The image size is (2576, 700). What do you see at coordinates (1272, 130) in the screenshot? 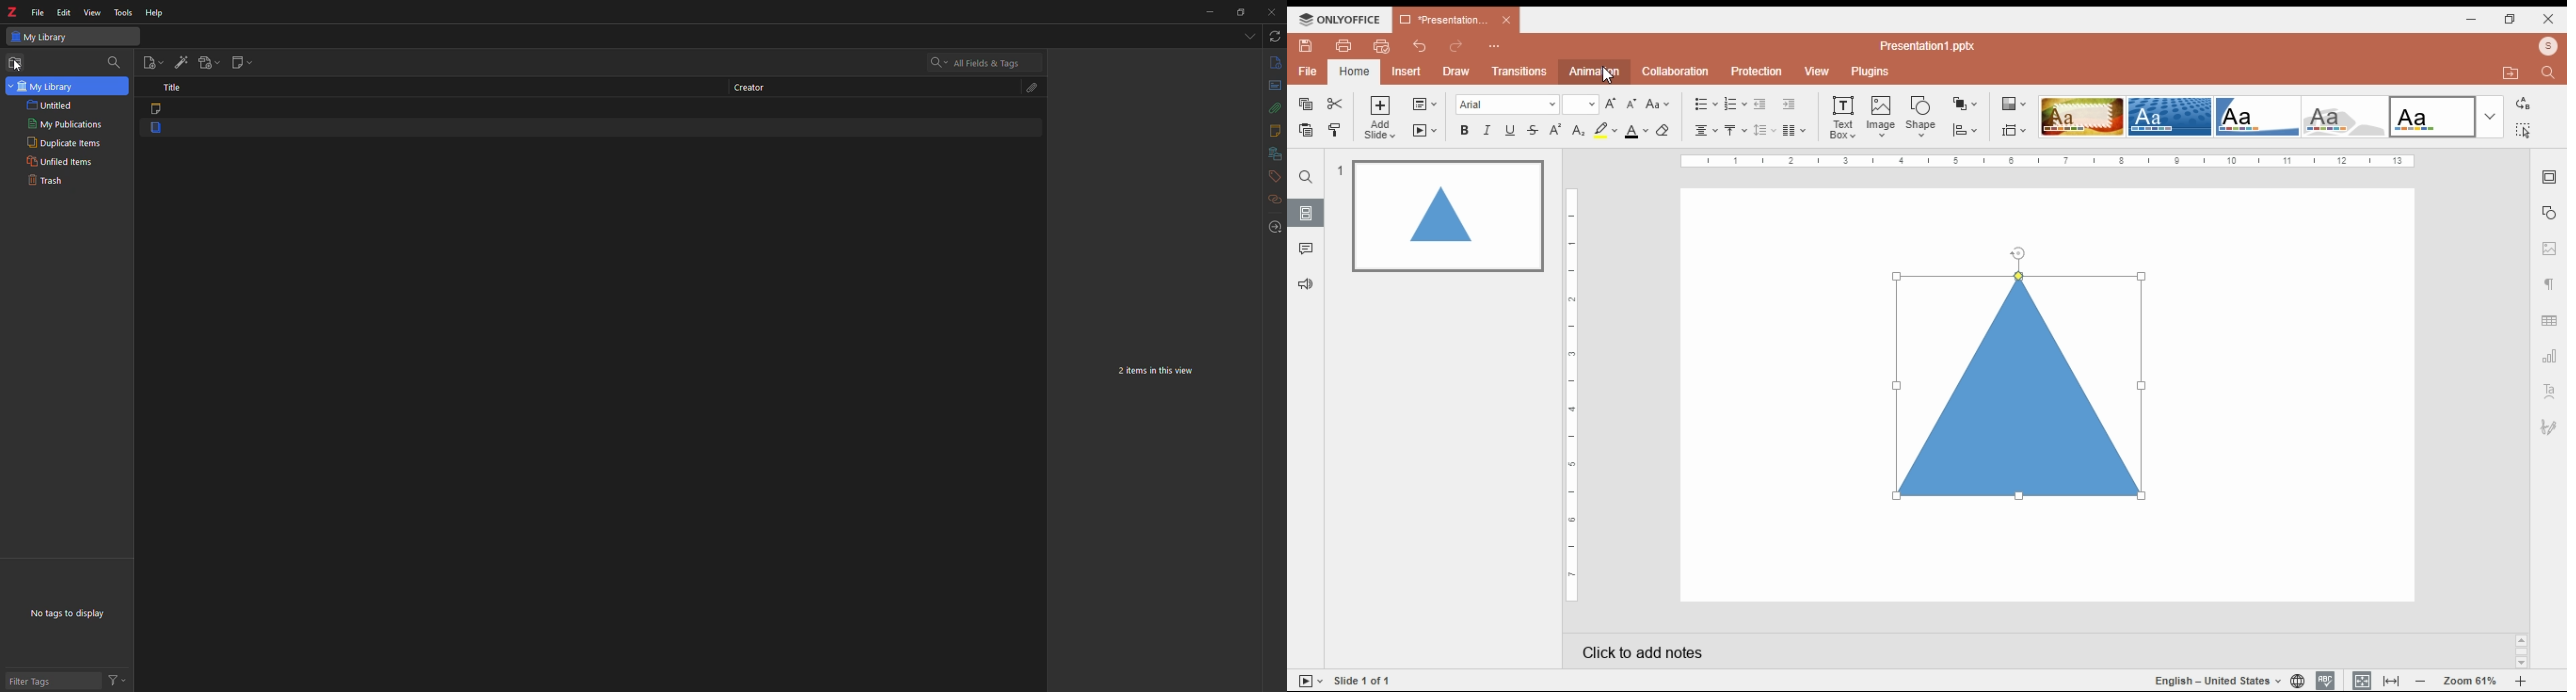
I see `notes` at bounding box center [1272, 130].